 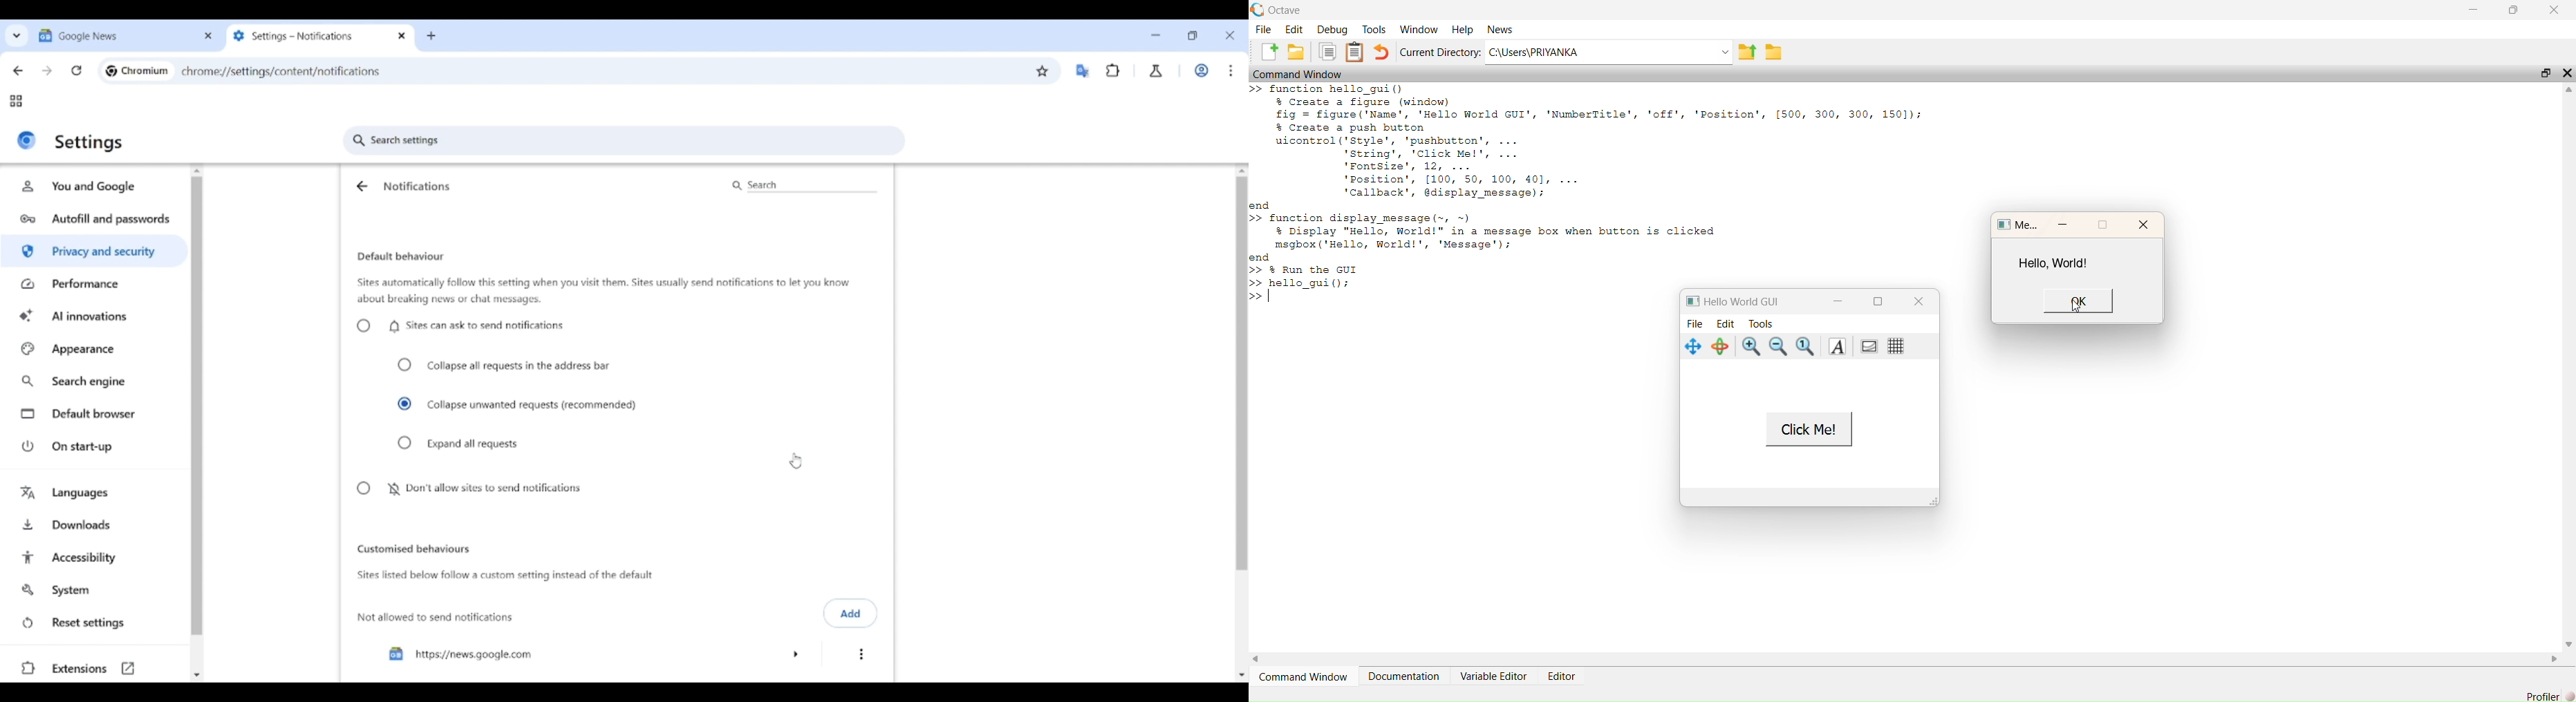 I want to click on Default browser, so click(x=96, y=414).